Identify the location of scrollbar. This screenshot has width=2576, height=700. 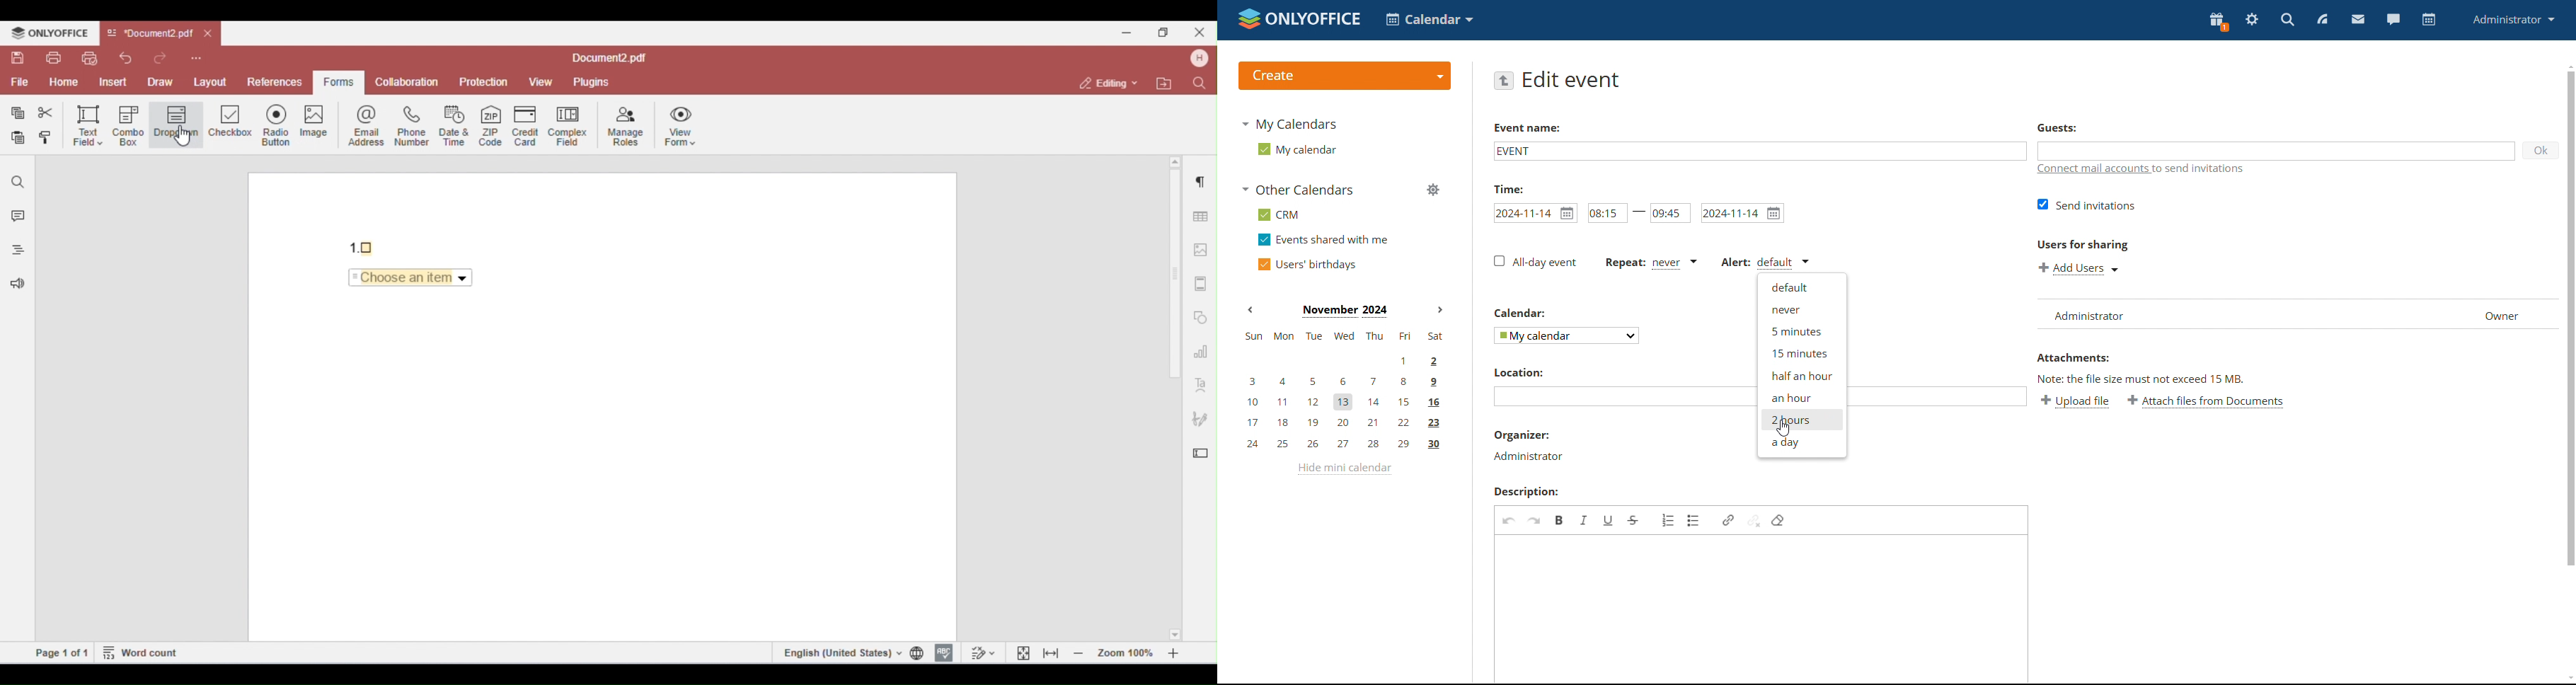
(2570, 318).